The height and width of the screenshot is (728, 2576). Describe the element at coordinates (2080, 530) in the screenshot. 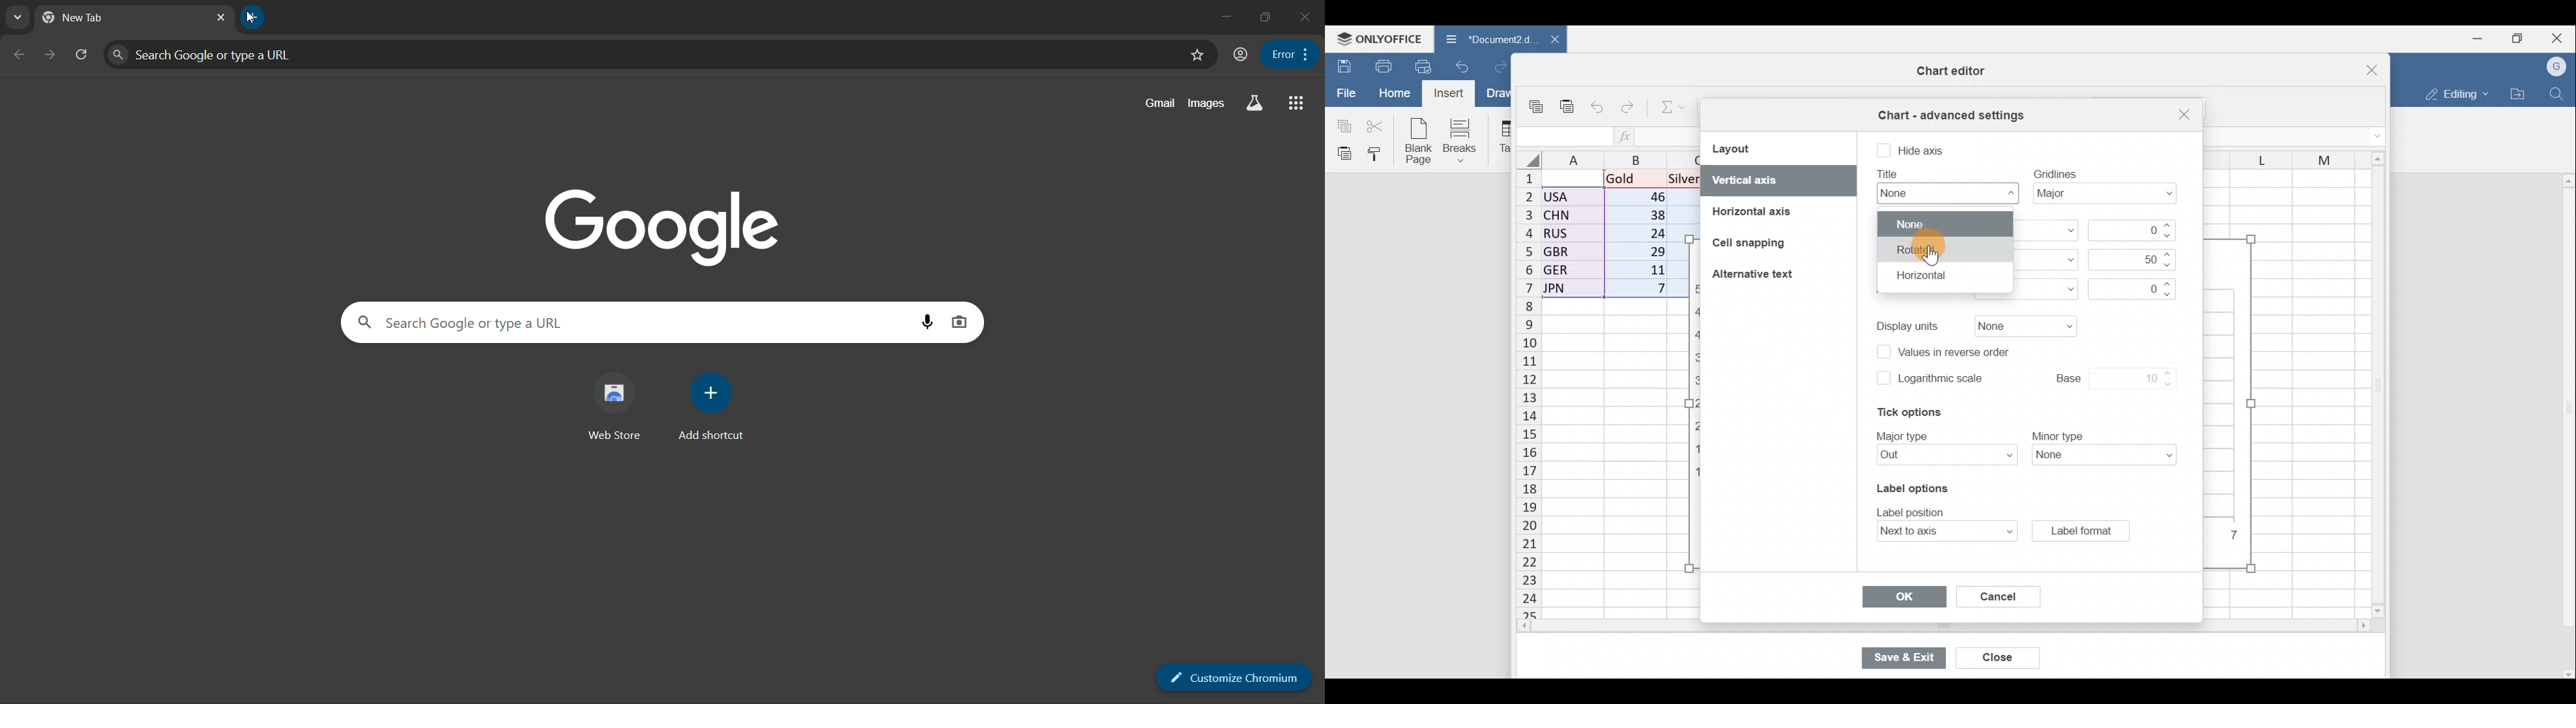

I see `Label format` at that location.